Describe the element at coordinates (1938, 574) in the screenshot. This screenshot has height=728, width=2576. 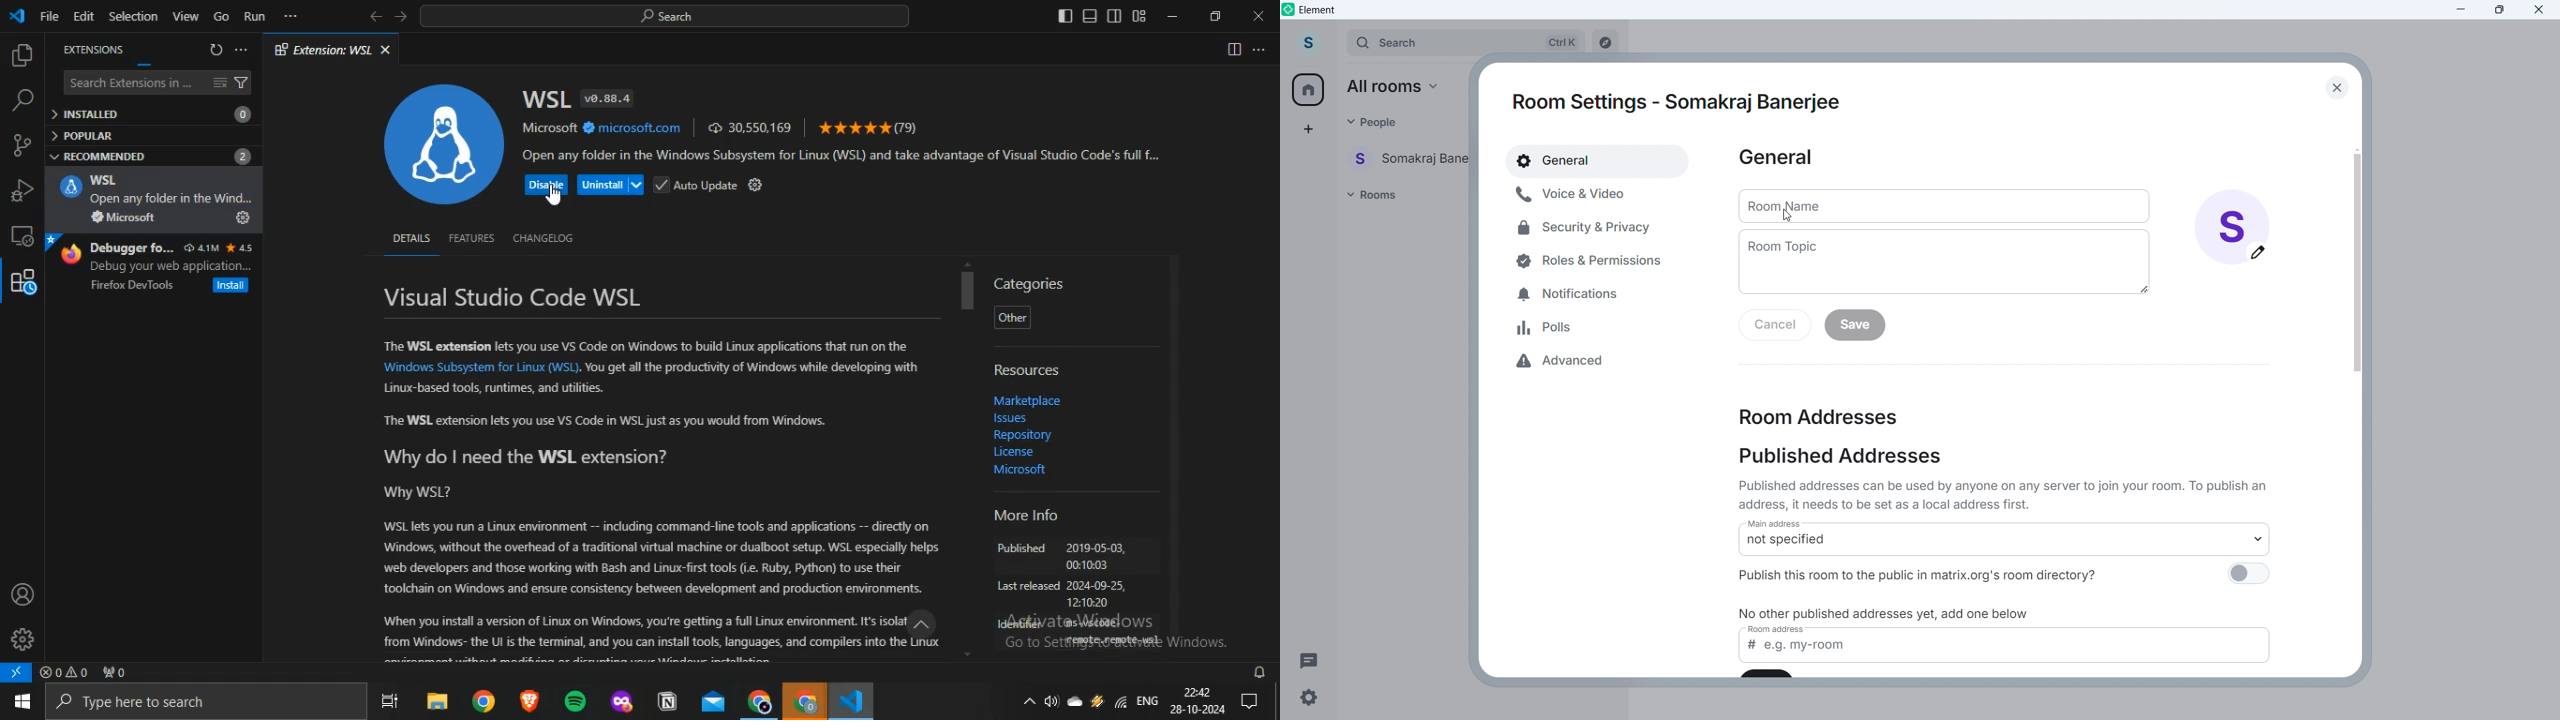
I see `publish this room to the public in matrix.org's room directory?` at that location.